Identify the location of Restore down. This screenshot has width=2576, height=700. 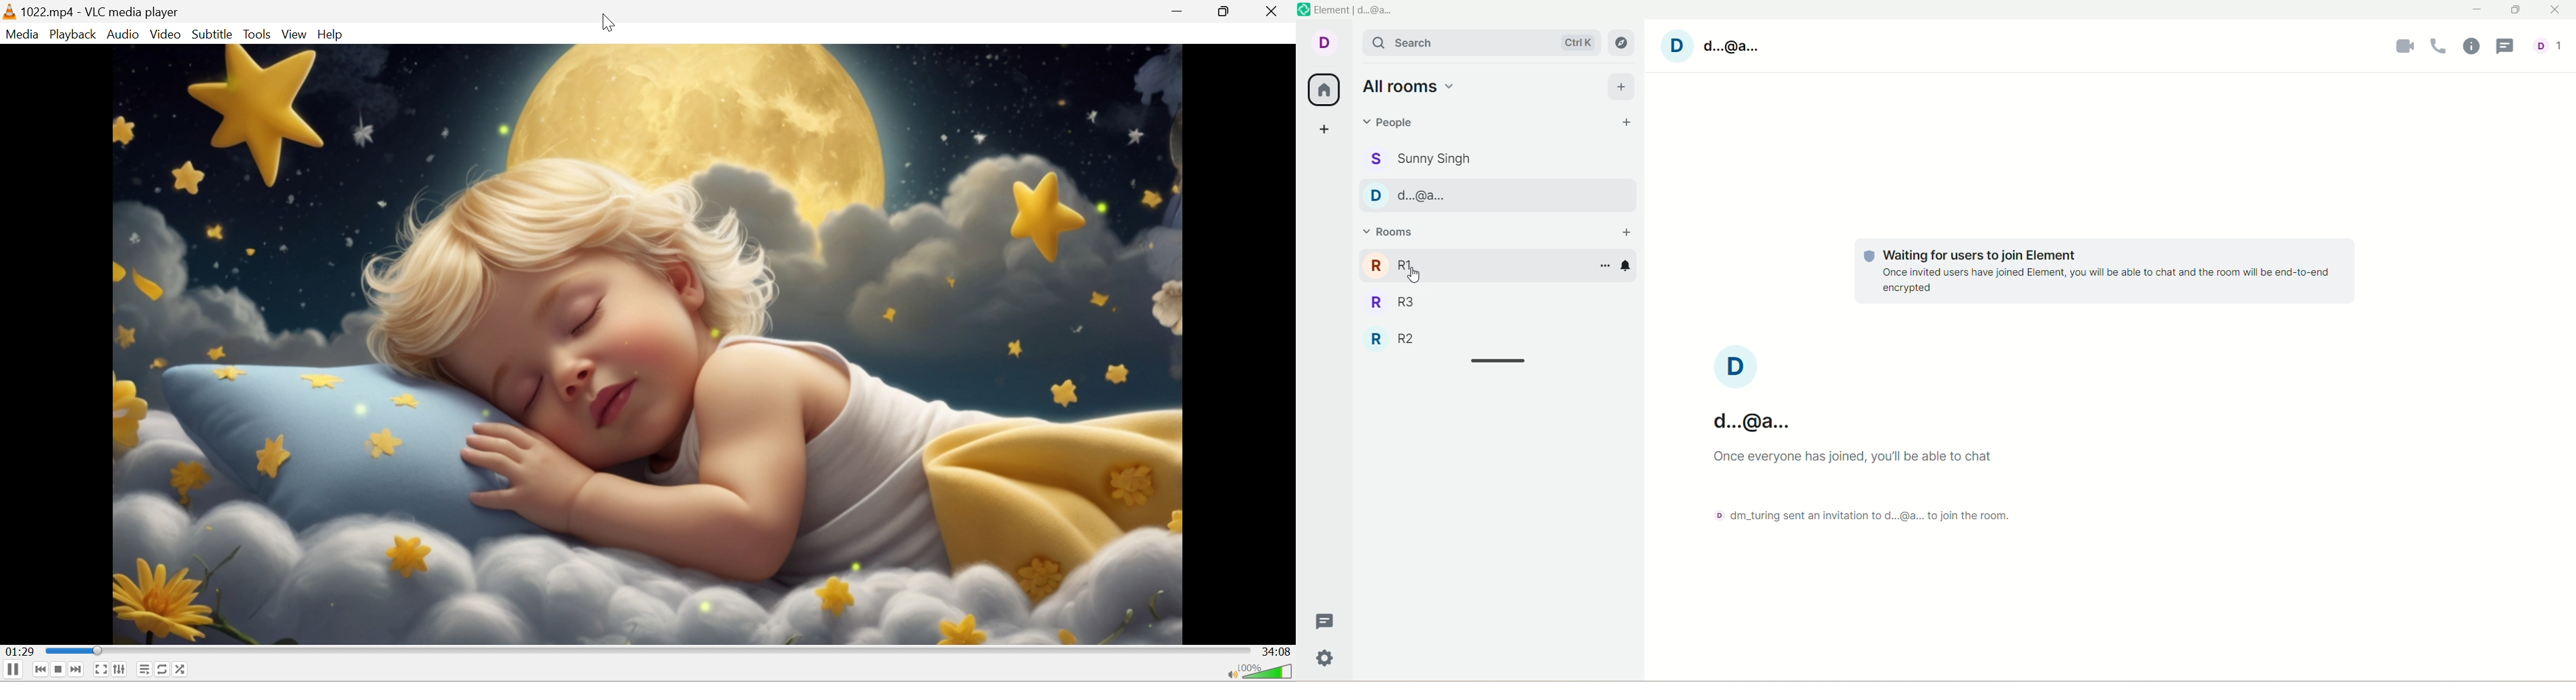
(1225, 11).